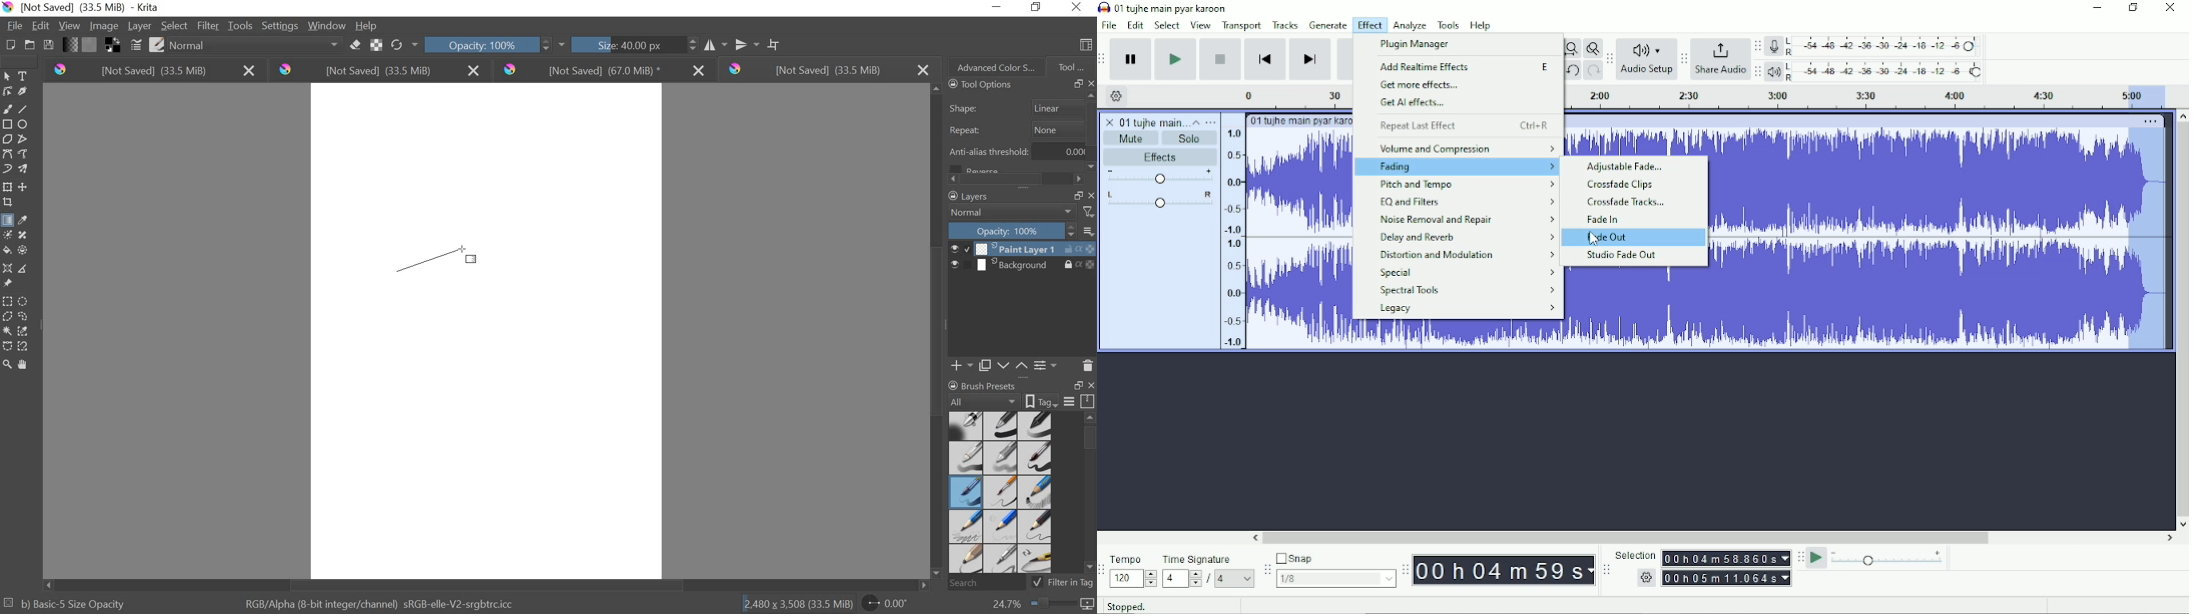  I want to click on reference images, so click(10, 283).